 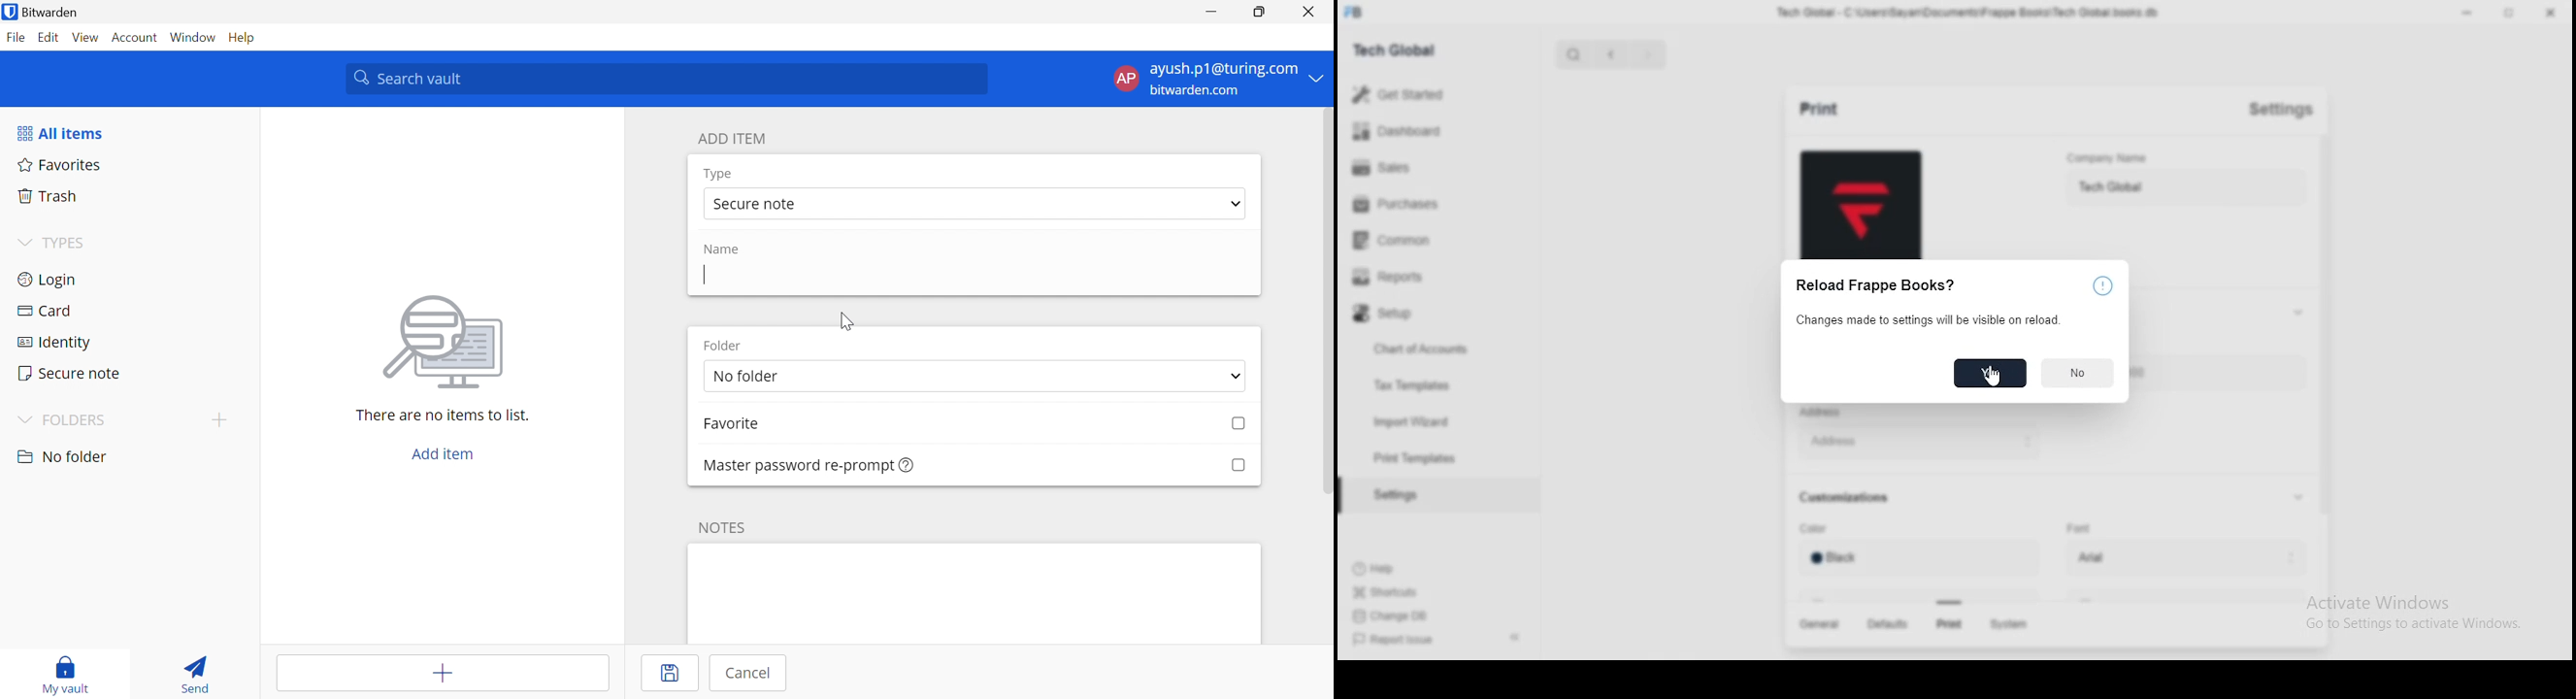 I want to click on Address Input Box, so click(x=1916, y=441).